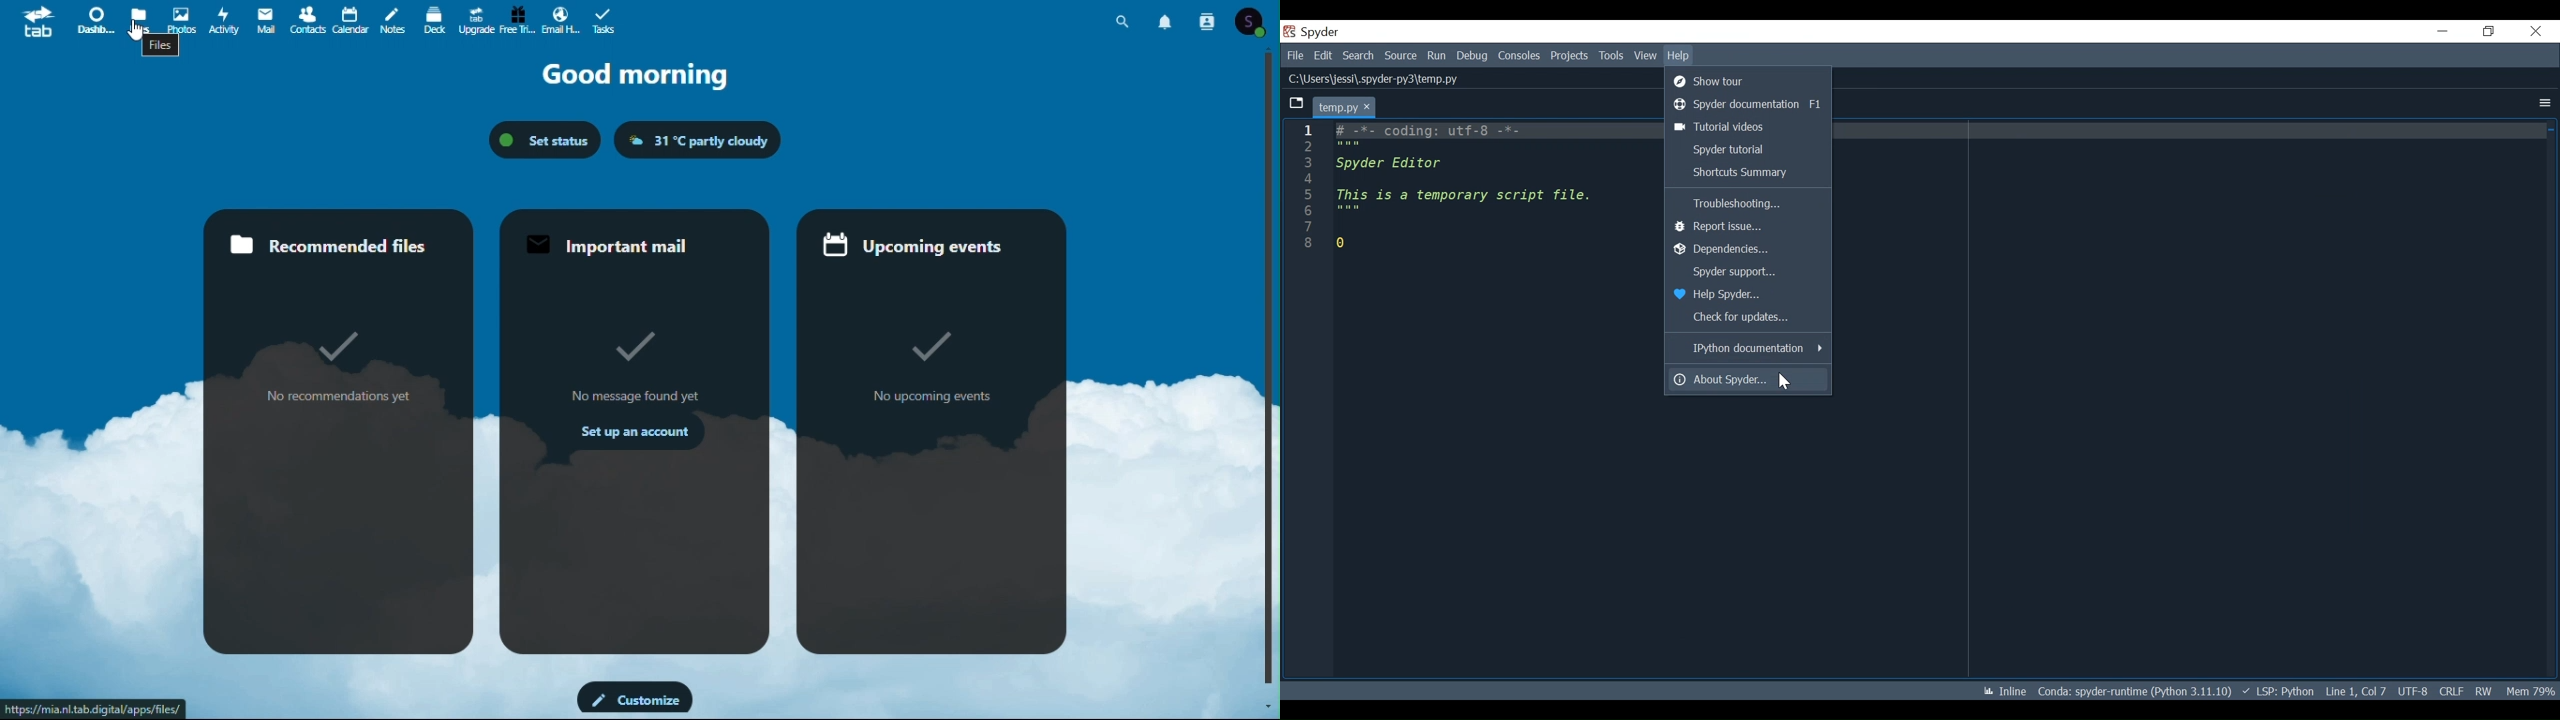 The height and width of the screenshot is (728, 2576). I want to click on UTF-8, so click(2415, 690).